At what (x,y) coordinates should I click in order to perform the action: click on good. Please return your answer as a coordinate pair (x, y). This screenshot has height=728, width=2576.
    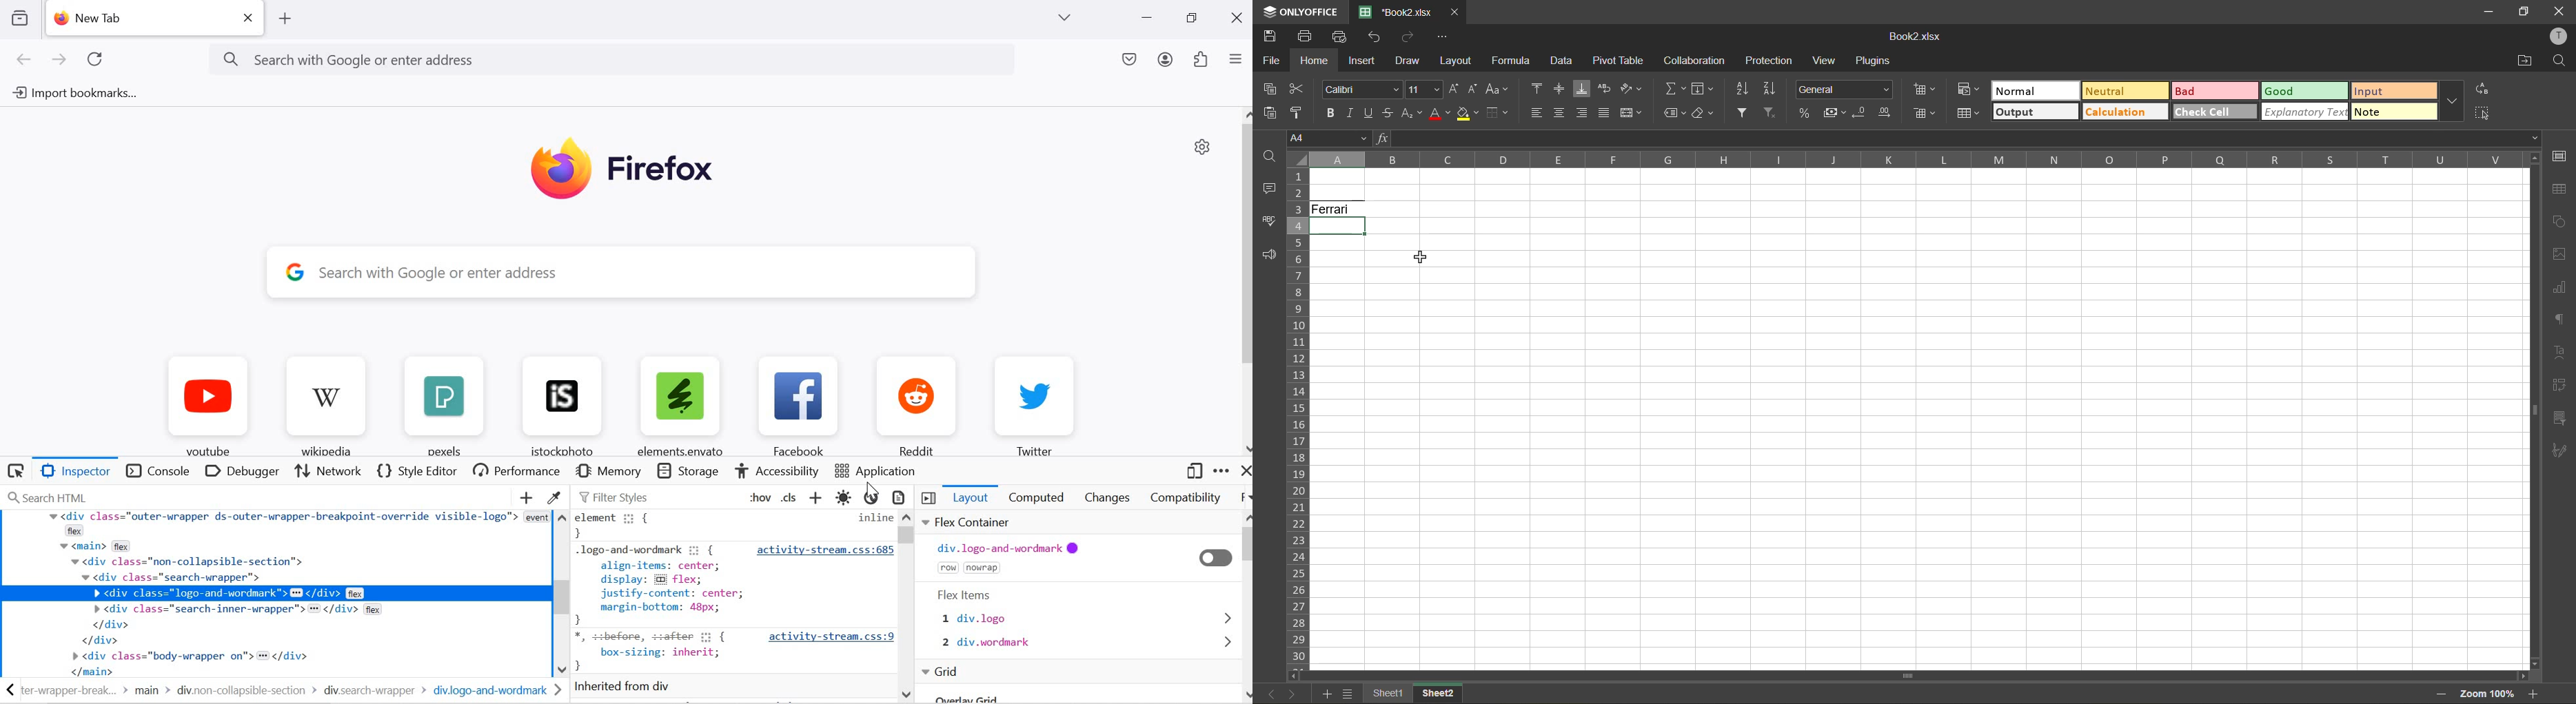
    Looking at the image, I should click on (2306, 92).